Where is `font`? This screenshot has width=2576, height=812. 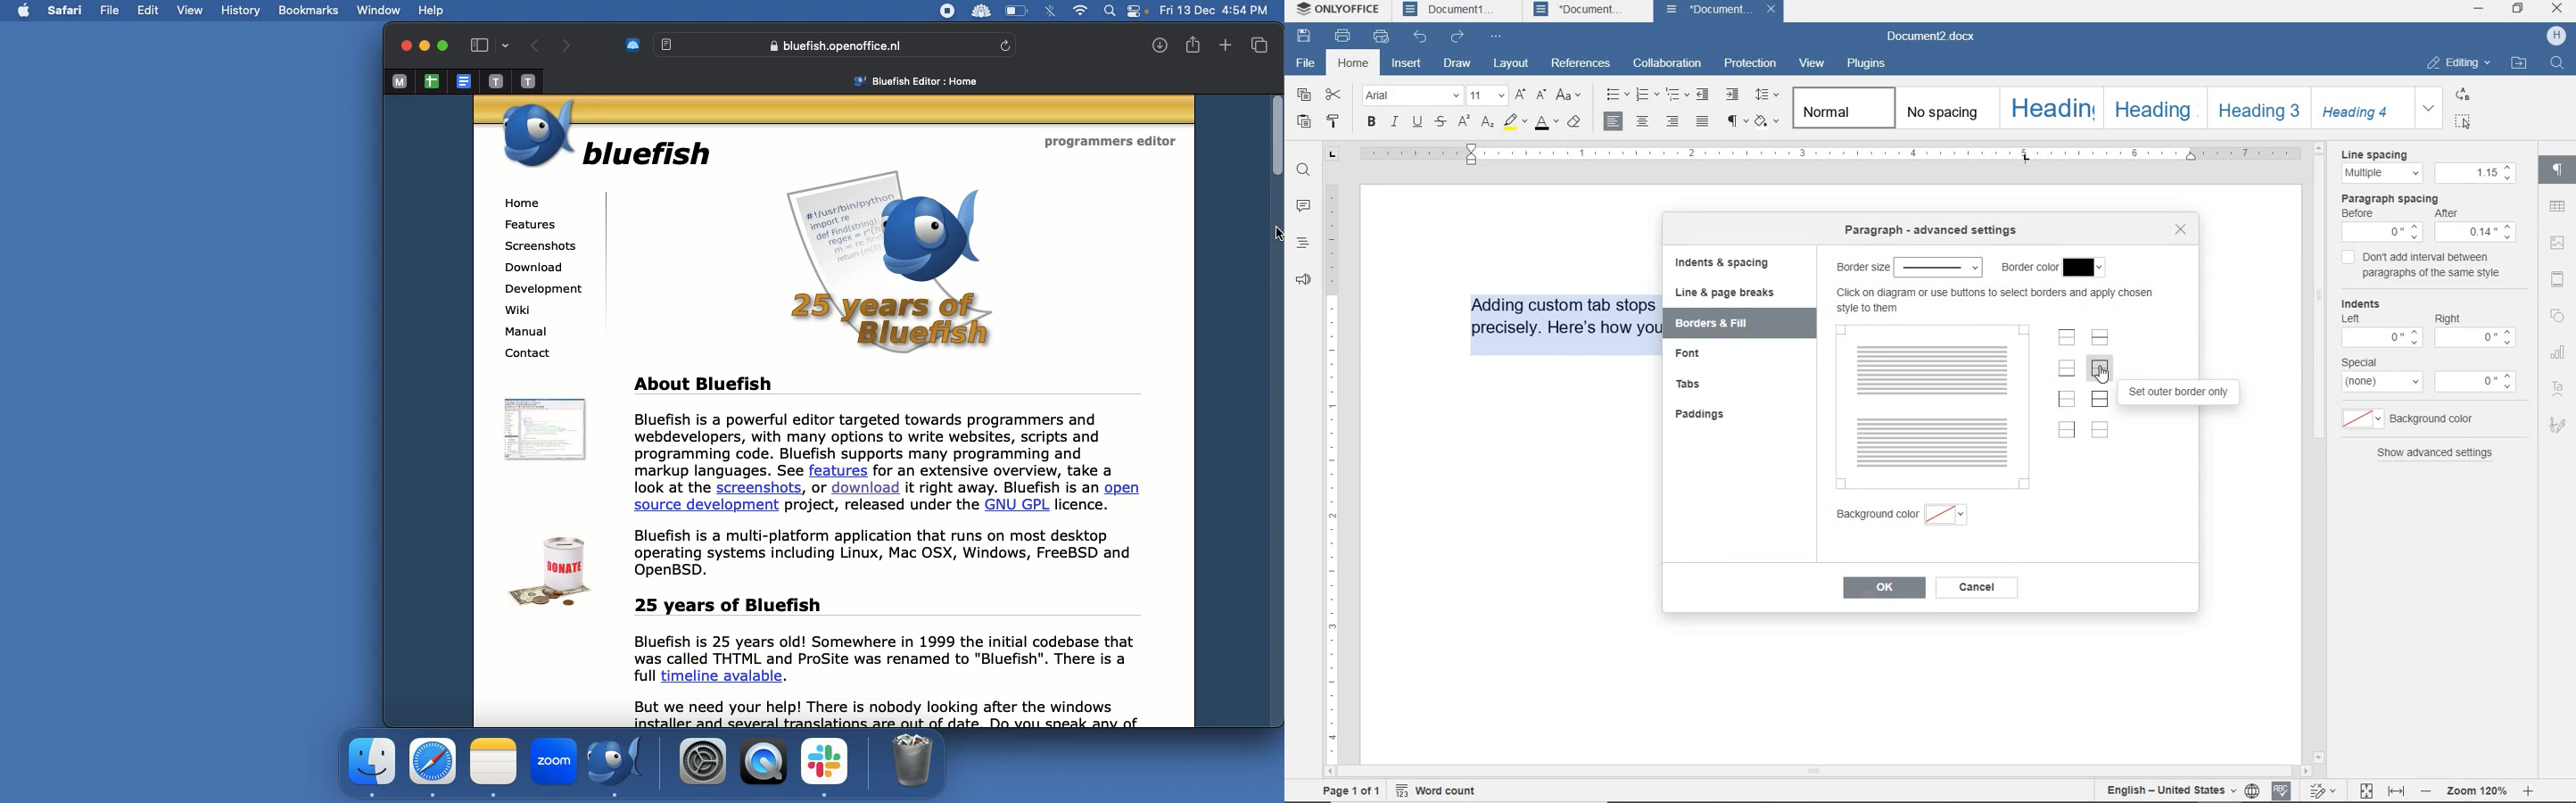
font is located at coordinates (1694, 353).